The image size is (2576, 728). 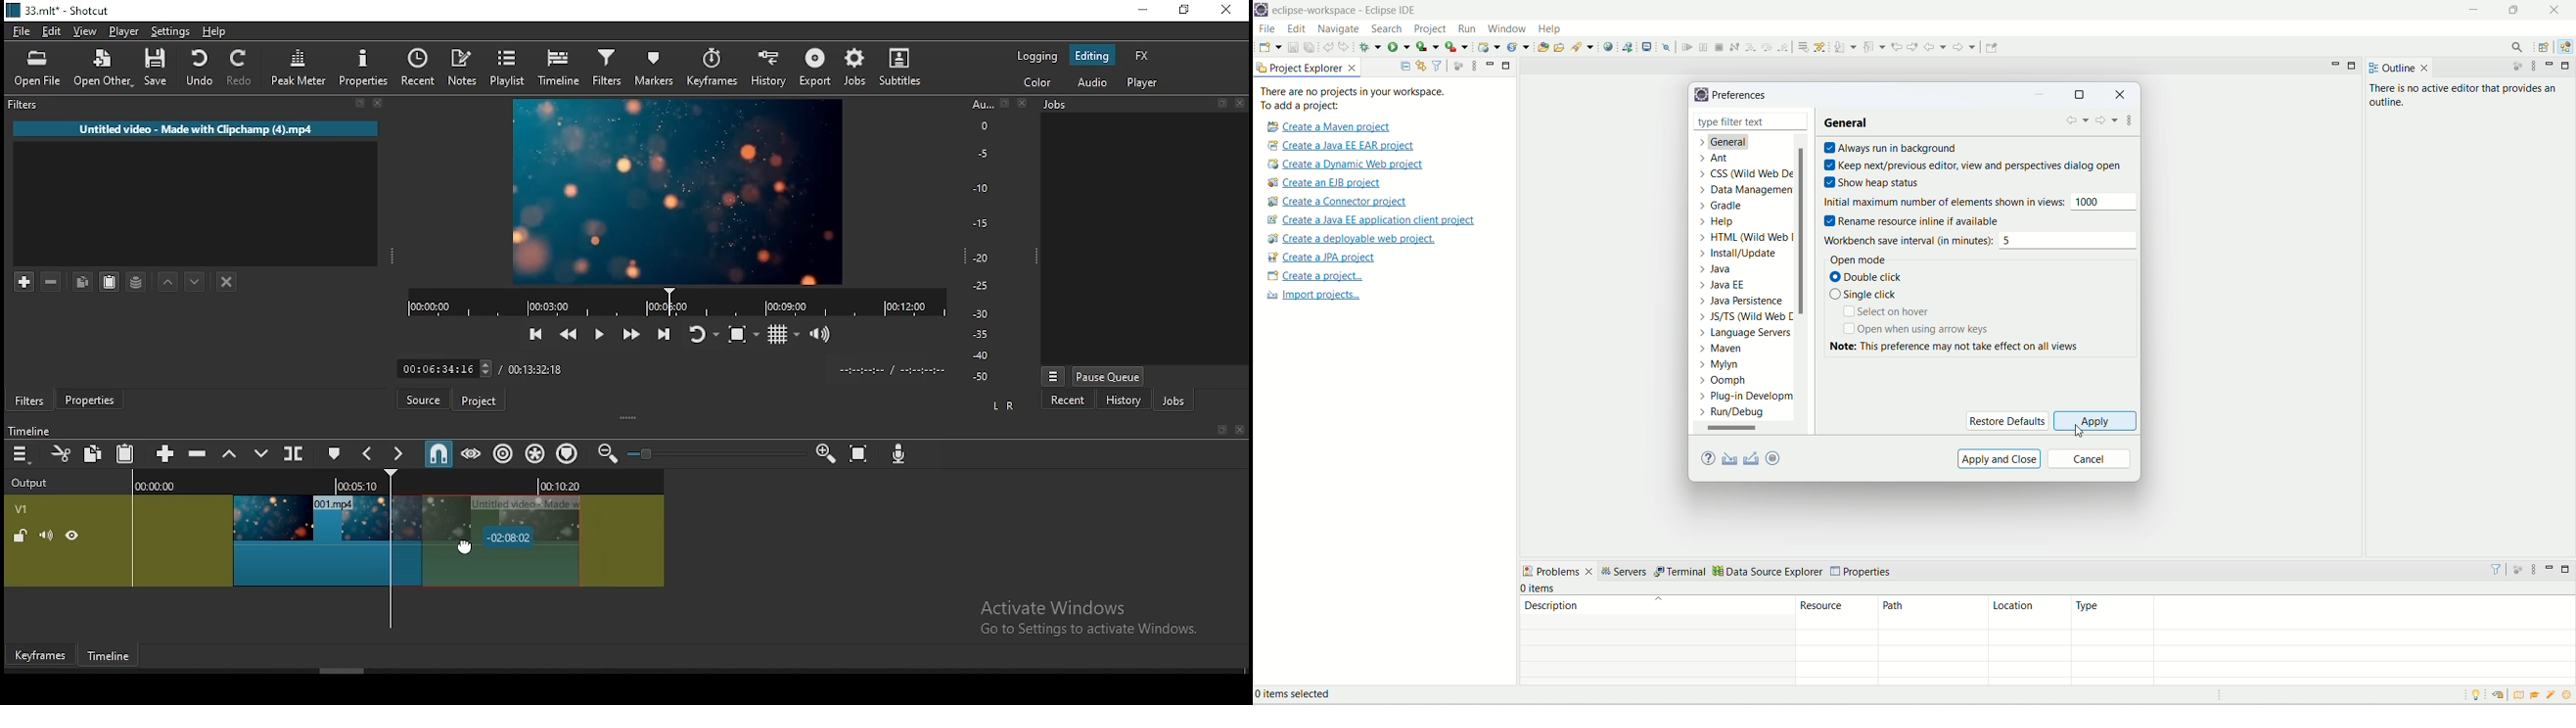 What do you see at coordinates (2131, 123) in the screenshot?
I see `additional dialogue action` at bounding box center [2131, 123].